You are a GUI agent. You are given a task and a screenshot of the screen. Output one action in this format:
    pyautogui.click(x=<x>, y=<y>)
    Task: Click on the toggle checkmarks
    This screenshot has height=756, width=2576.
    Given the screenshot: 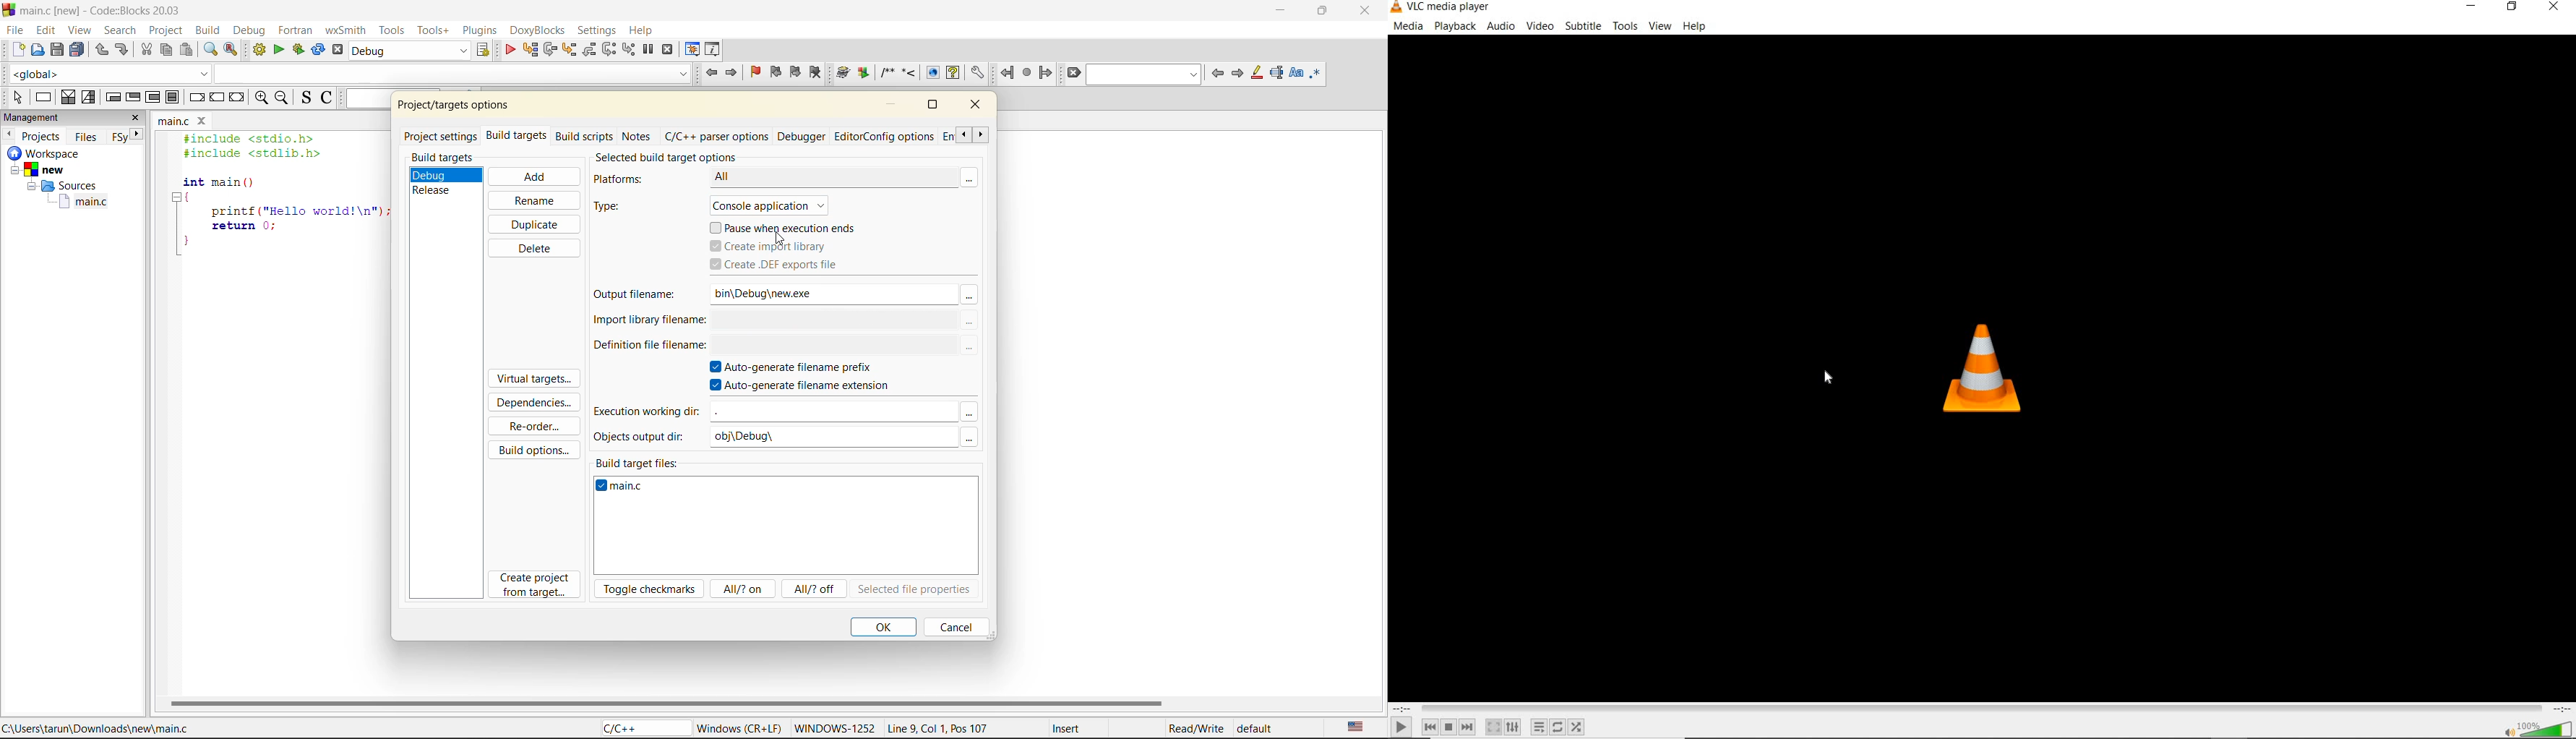 What is the action you would take?
    pyautogui.click(x=651, y=589)
    